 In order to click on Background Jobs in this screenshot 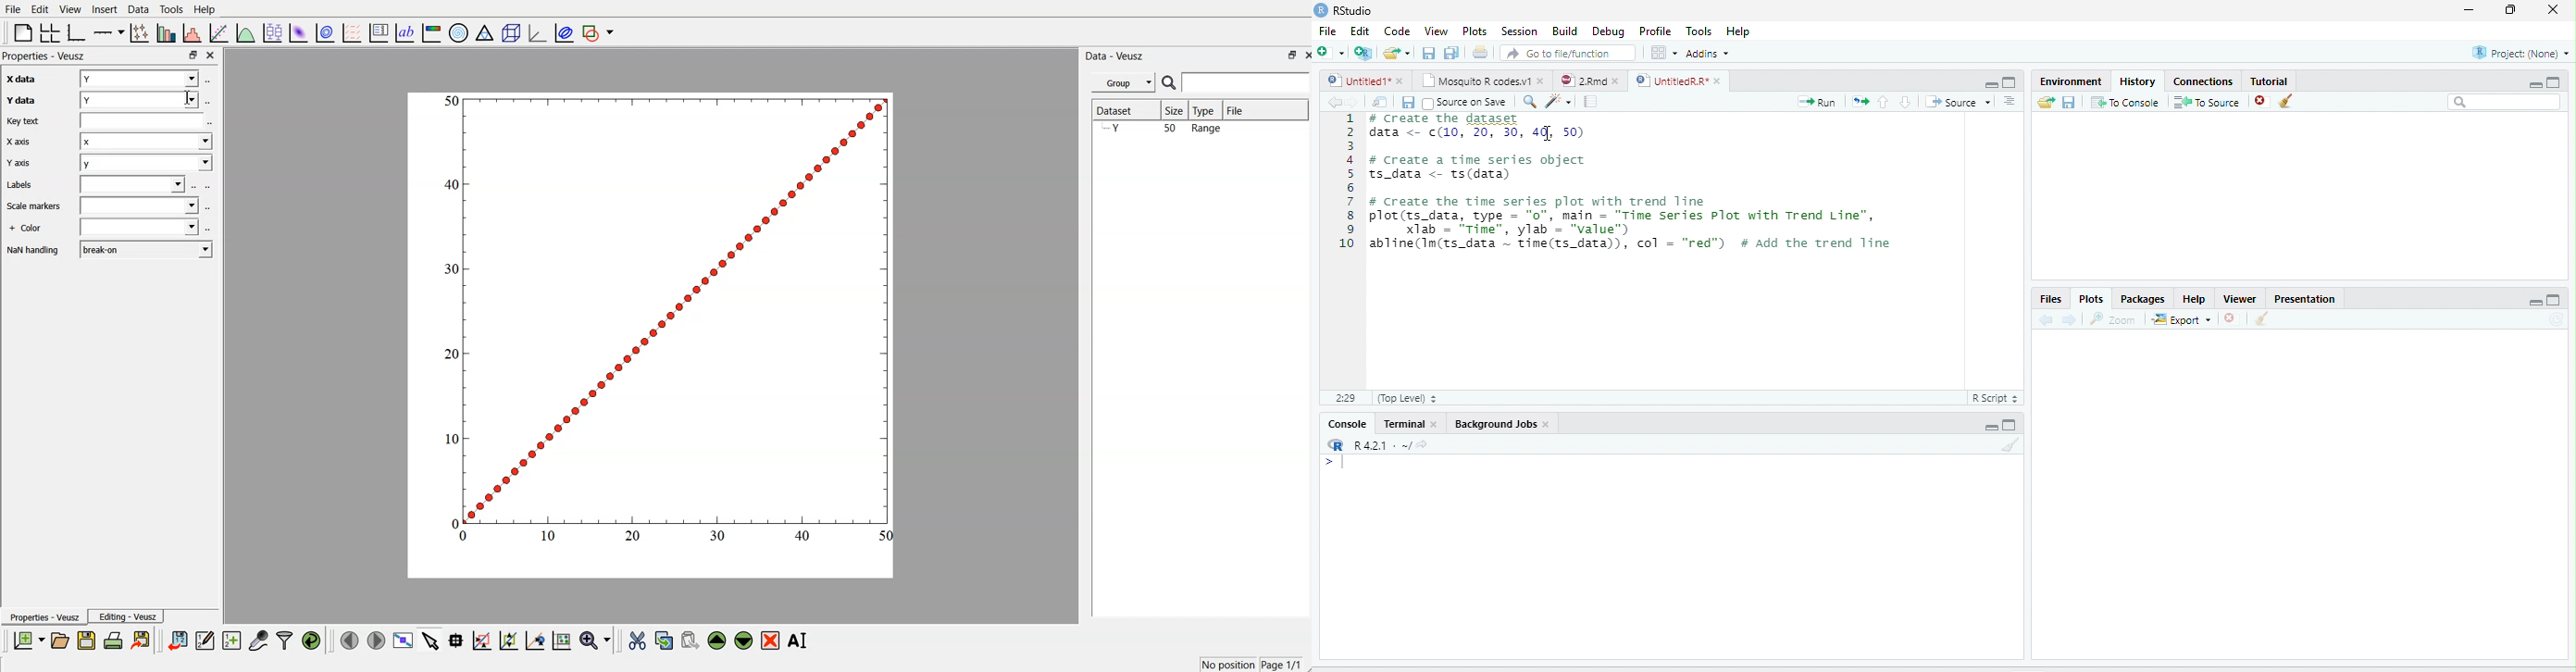, I will do `click(1494, 424)`.